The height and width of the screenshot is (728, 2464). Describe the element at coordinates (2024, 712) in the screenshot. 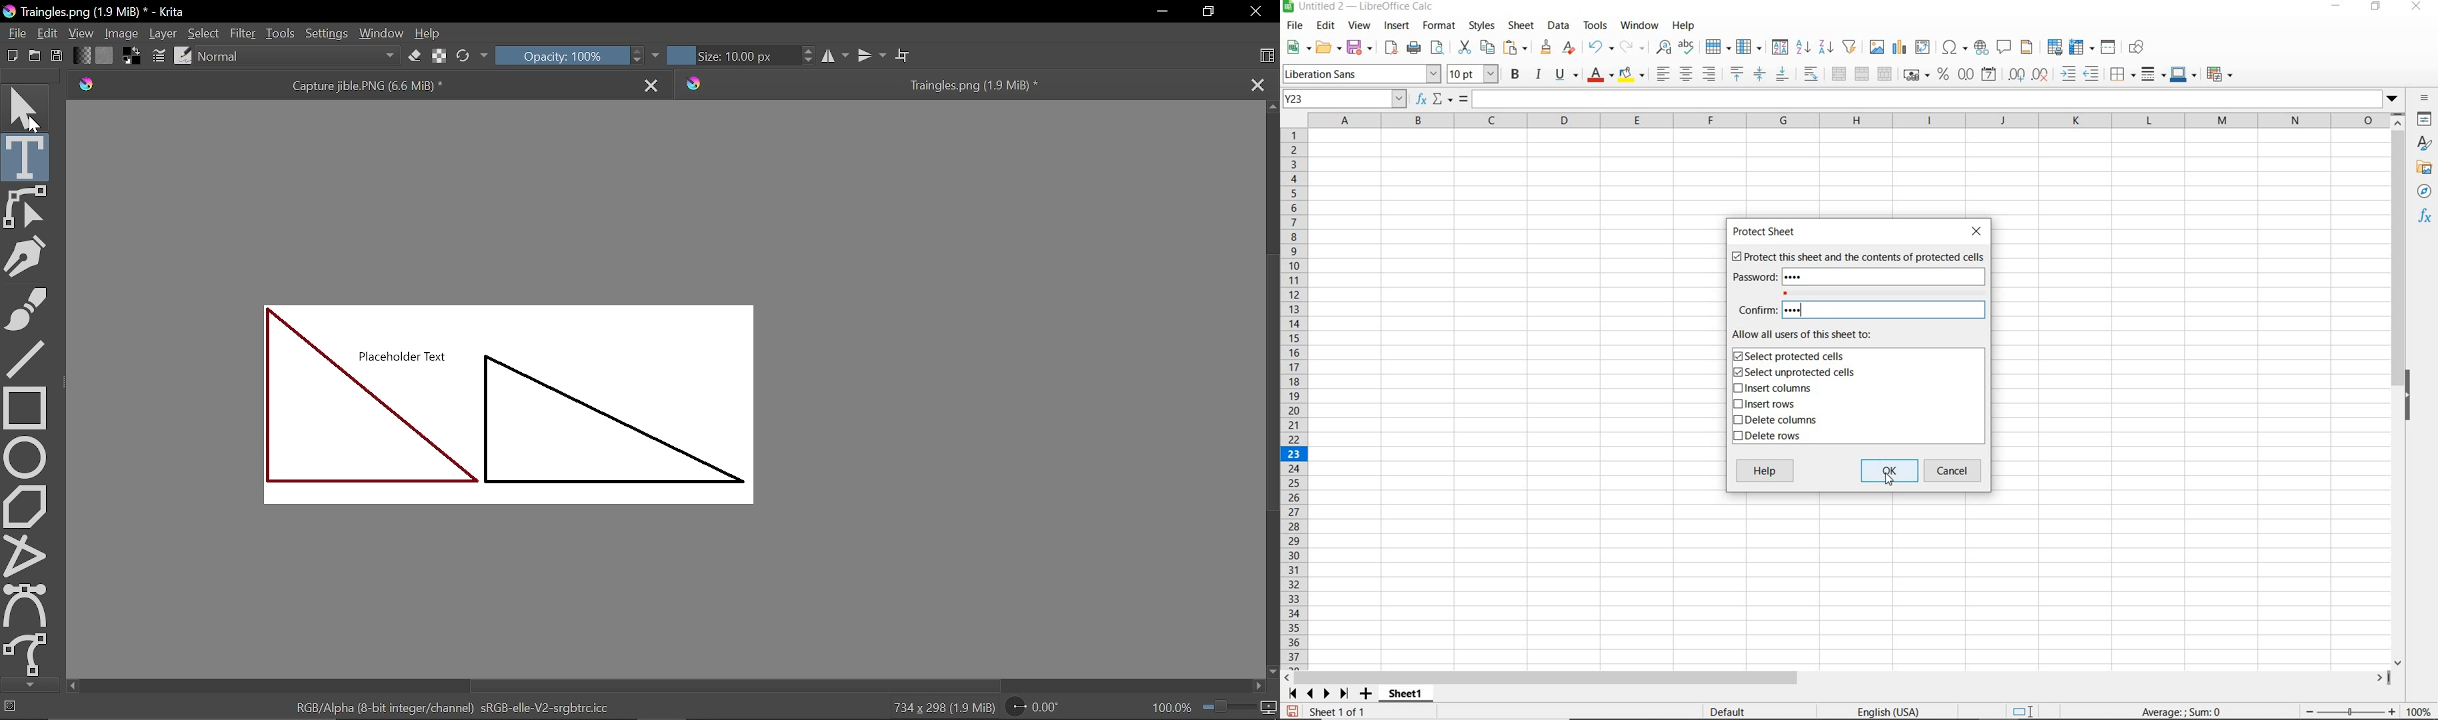

I see `STANDARD SELECTION` at that location.